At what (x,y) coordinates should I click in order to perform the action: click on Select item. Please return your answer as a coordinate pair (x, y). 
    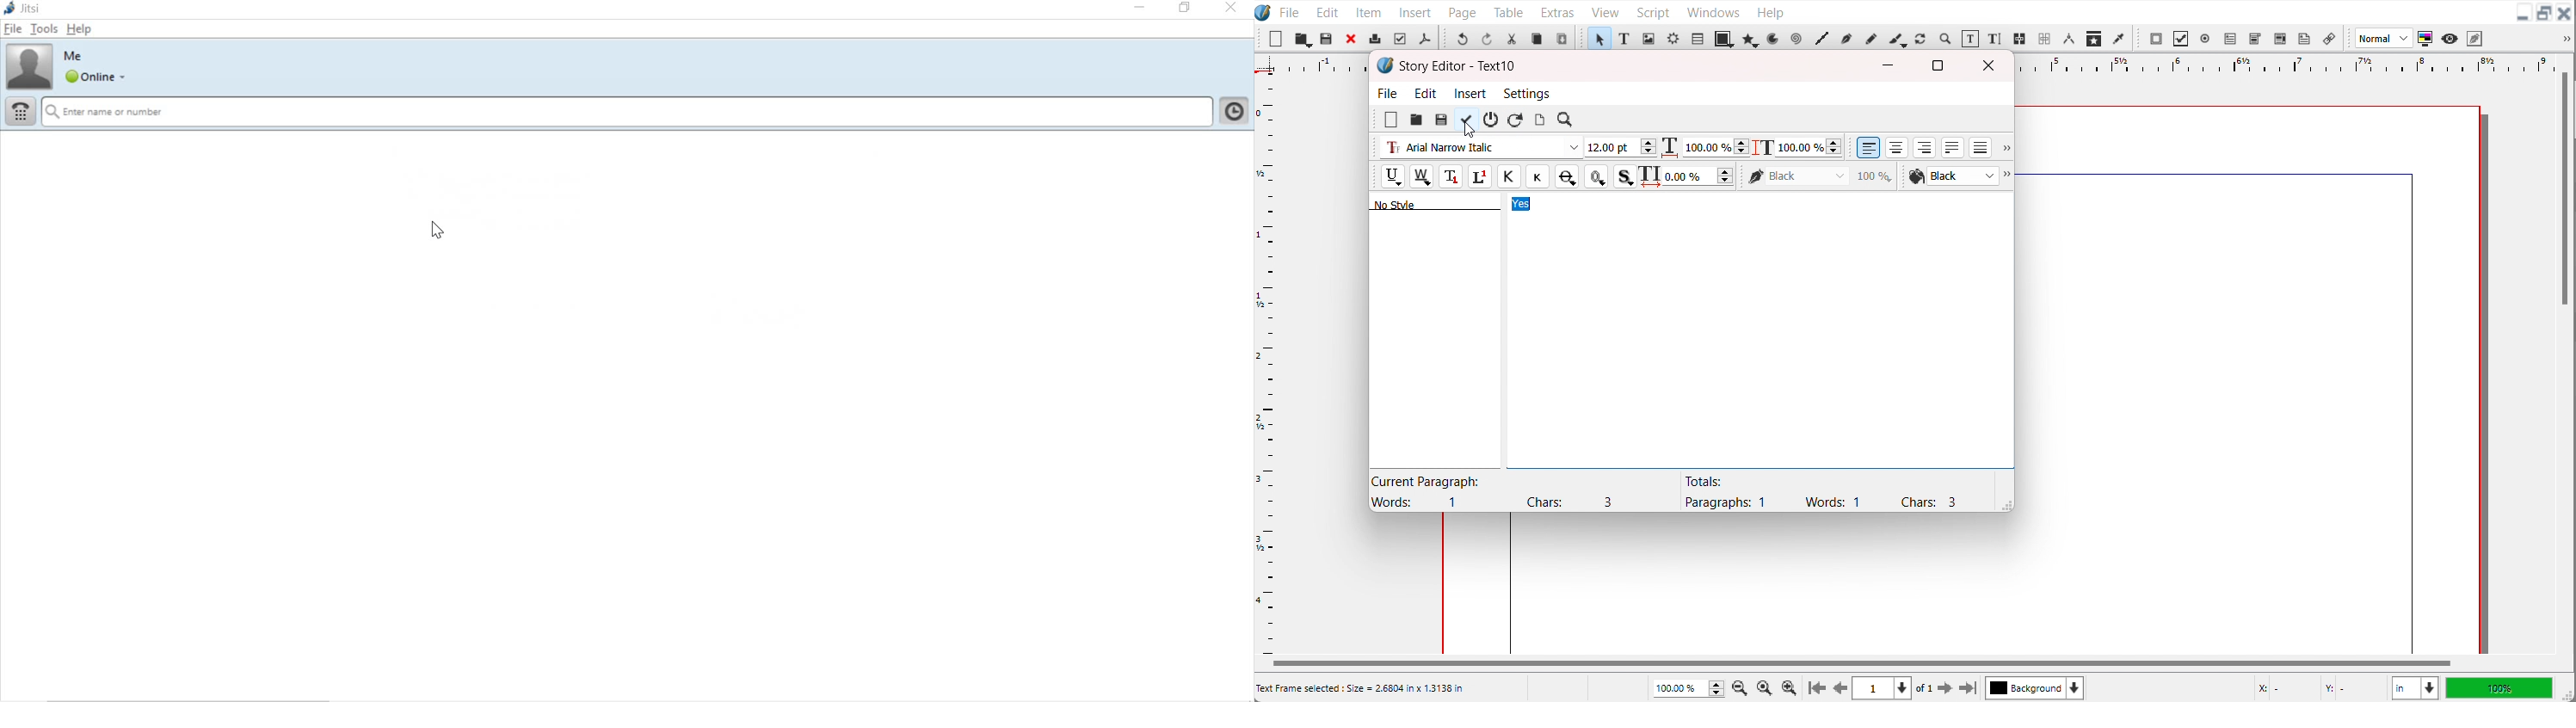
    Looking at the image, I should click on (1599, 38).